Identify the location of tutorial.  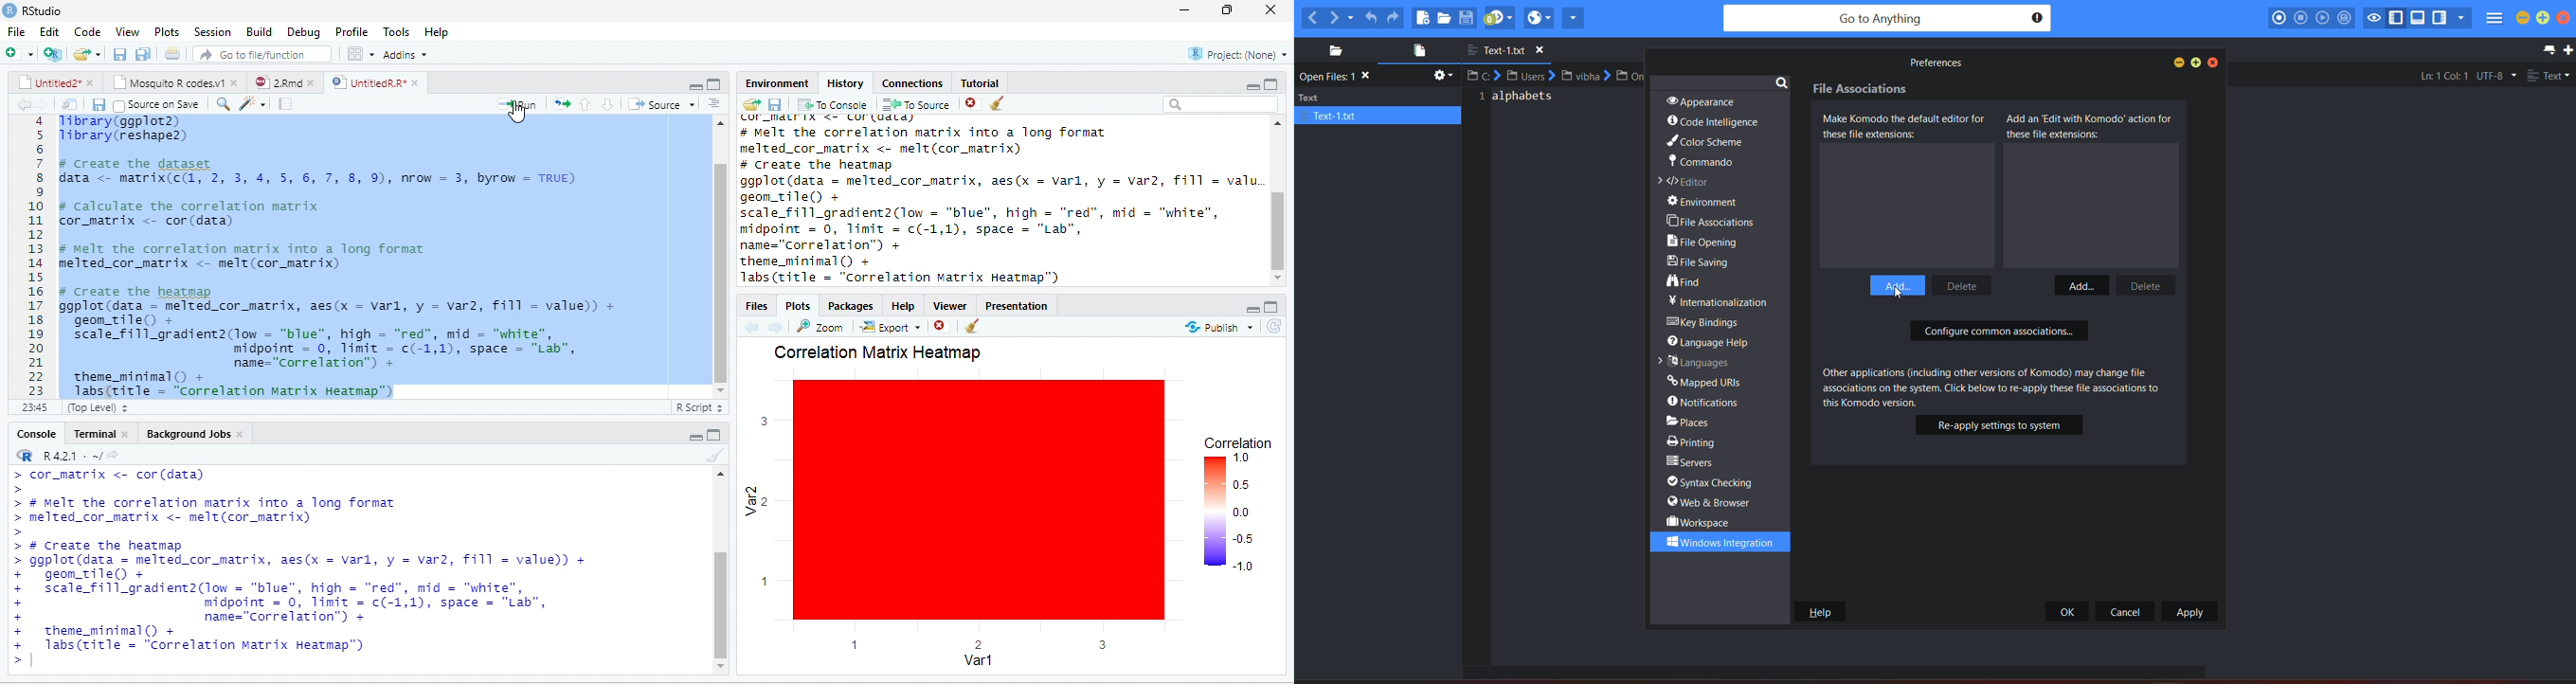
(1006, 81).